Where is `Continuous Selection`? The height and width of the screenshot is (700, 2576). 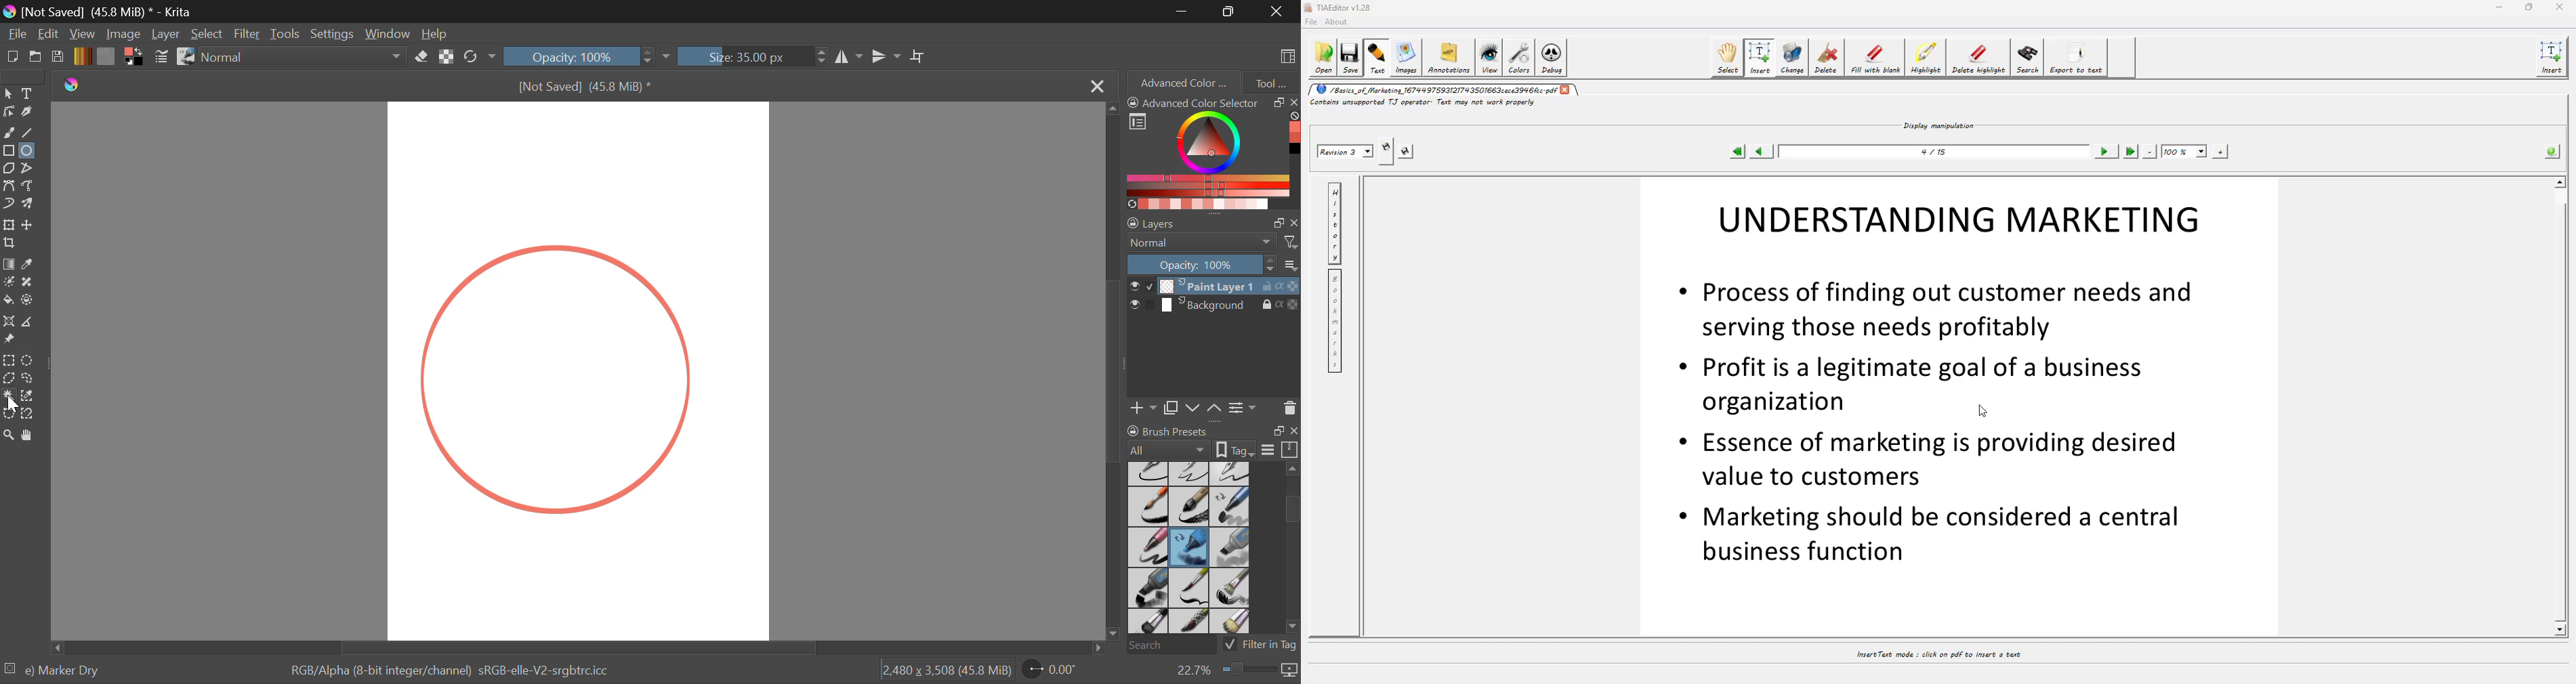
Continuous Selection is located at coordinates (8, 396).